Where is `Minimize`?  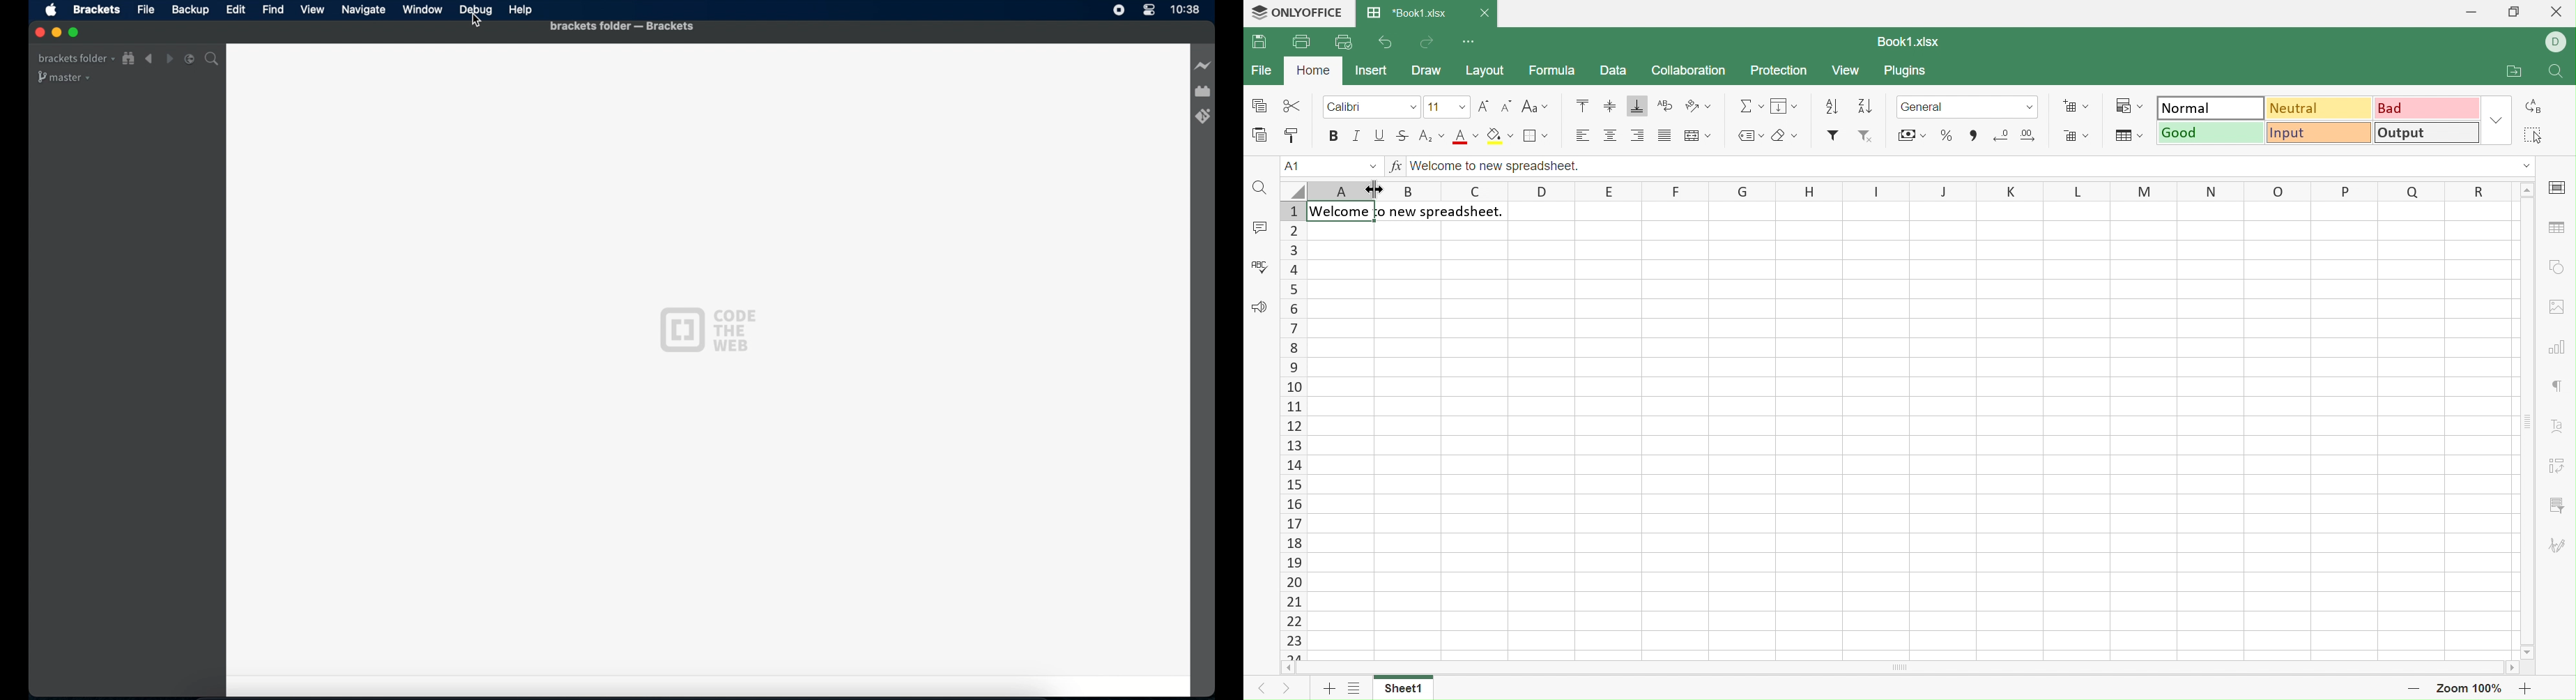 Minimize is located at coordinates (2466, 11).